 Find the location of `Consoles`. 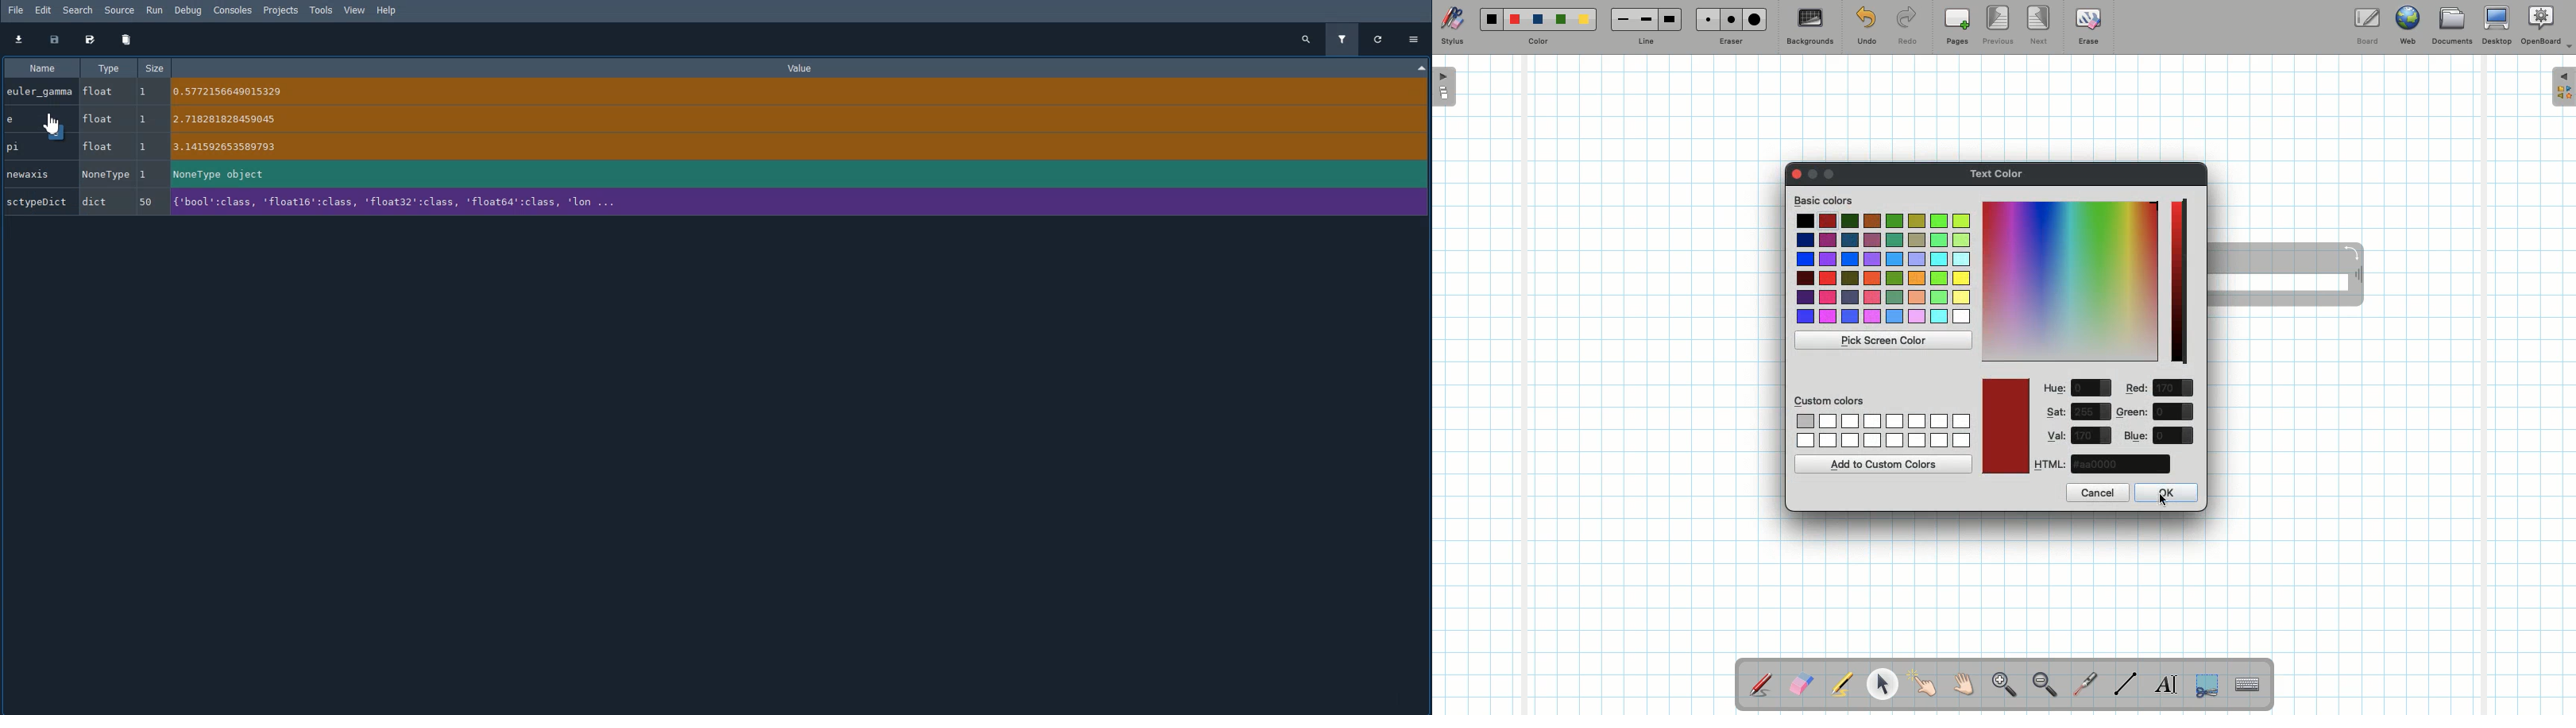

Consoles is located at coordinates (232, 10).